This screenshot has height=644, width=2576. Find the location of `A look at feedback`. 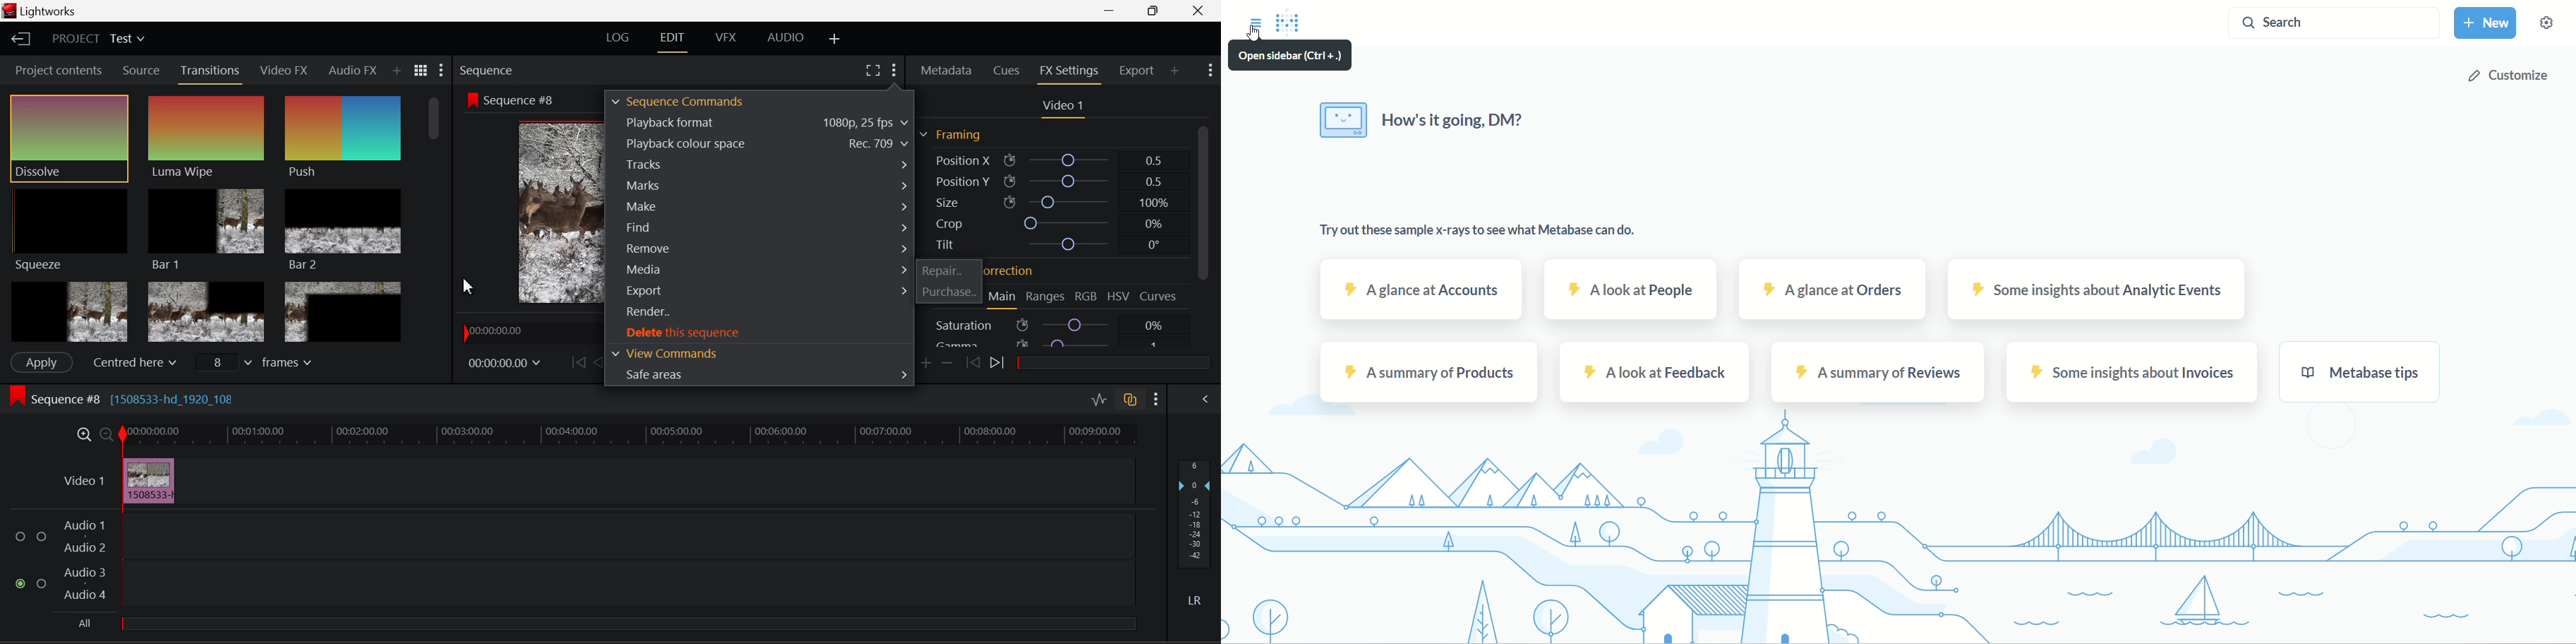

A look at feedback is located at coordinates (1652, 374).